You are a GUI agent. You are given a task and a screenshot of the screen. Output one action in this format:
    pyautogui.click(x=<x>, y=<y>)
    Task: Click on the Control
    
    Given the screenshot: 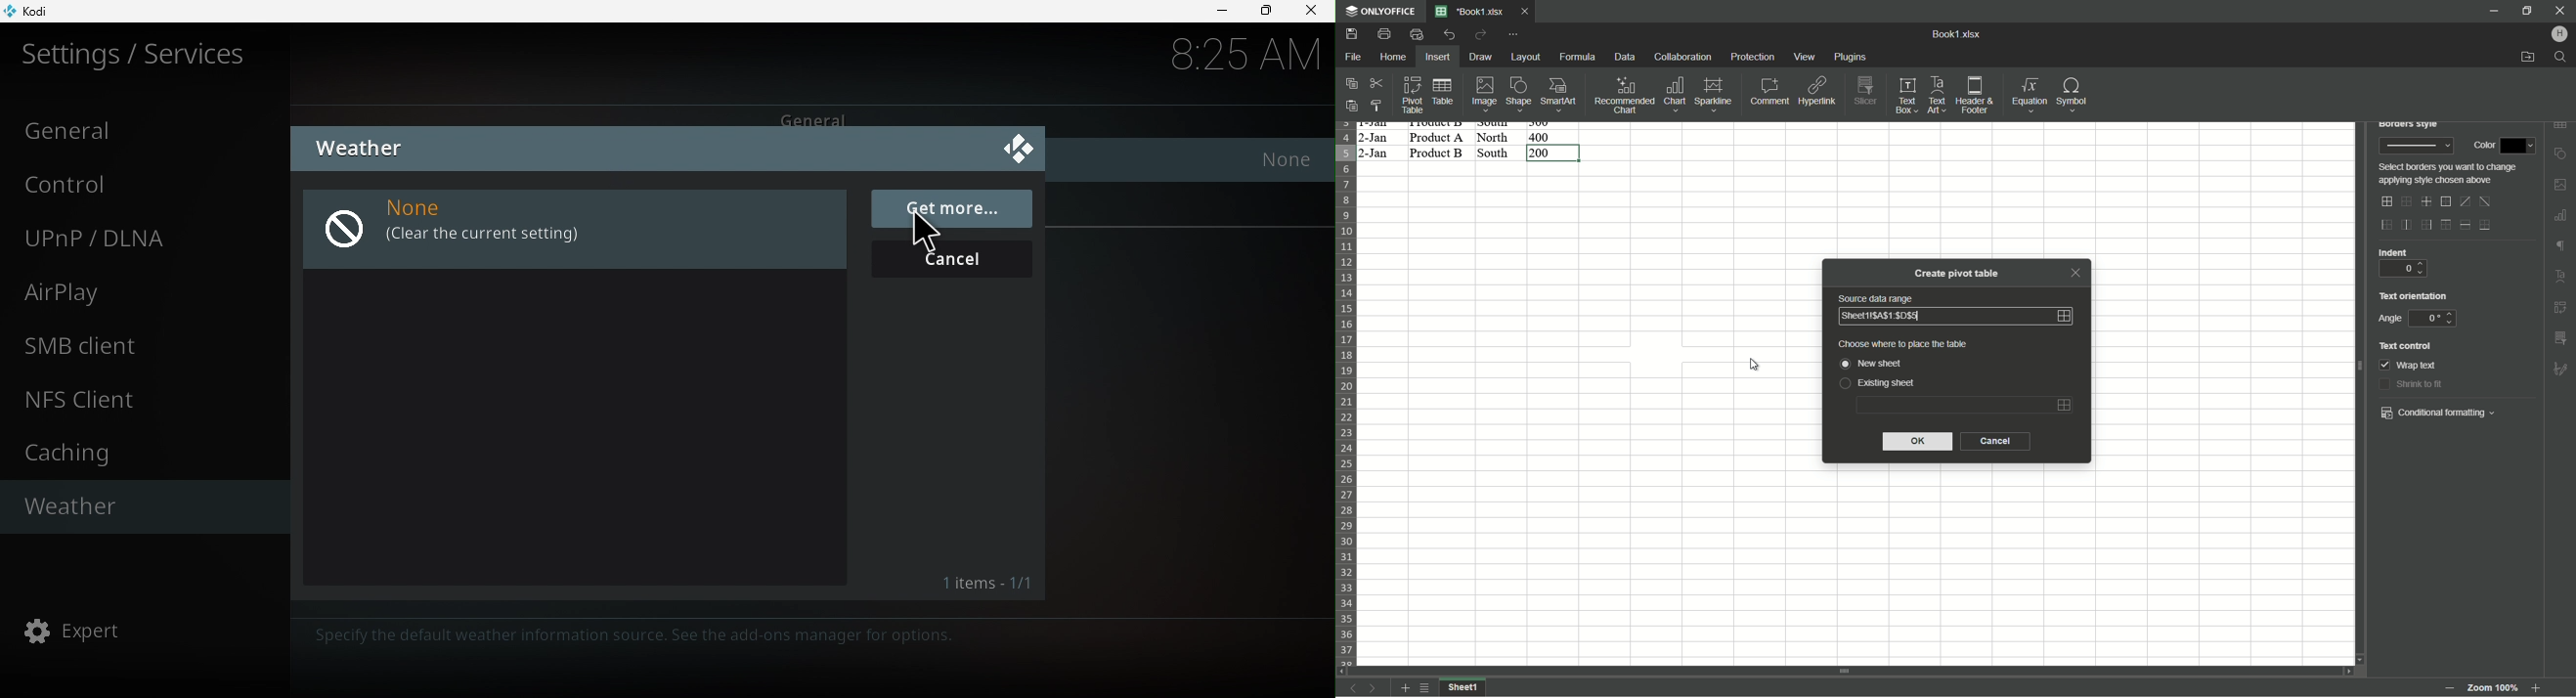 What is the action you would take?
    pyautogui.click(x=142, y=185)
    